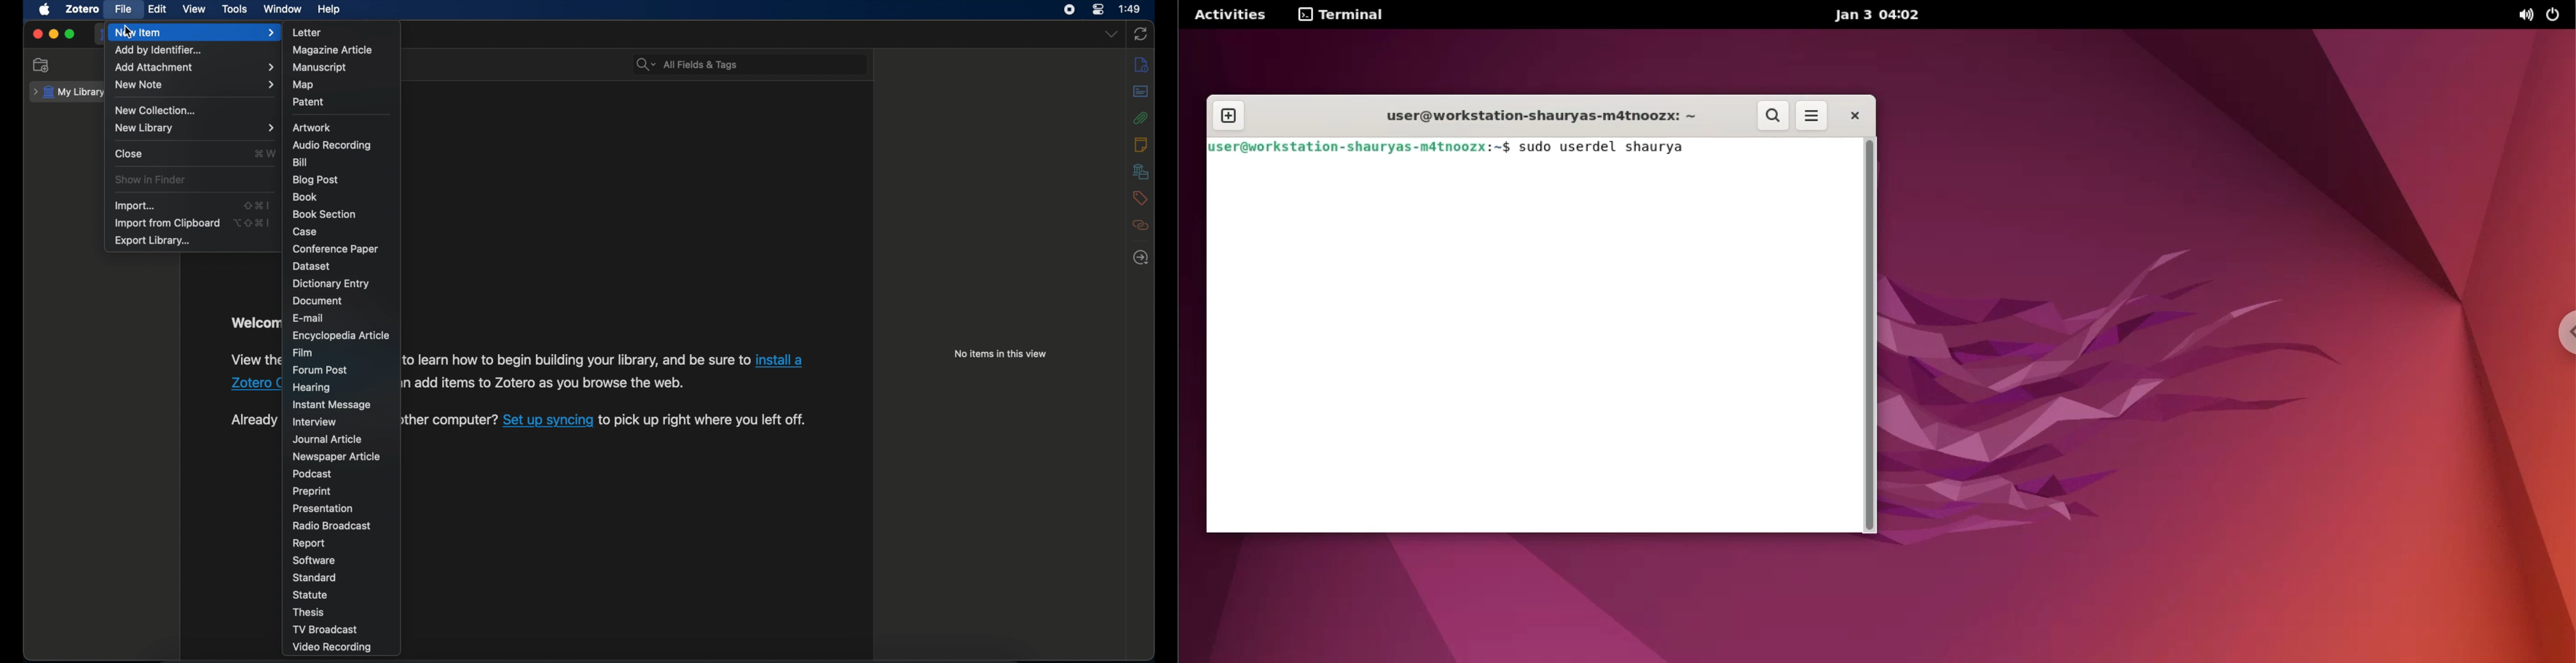 This screenshot has width=2576, height=672. I want to click on to pick up right where you left off., so click(704, 420).